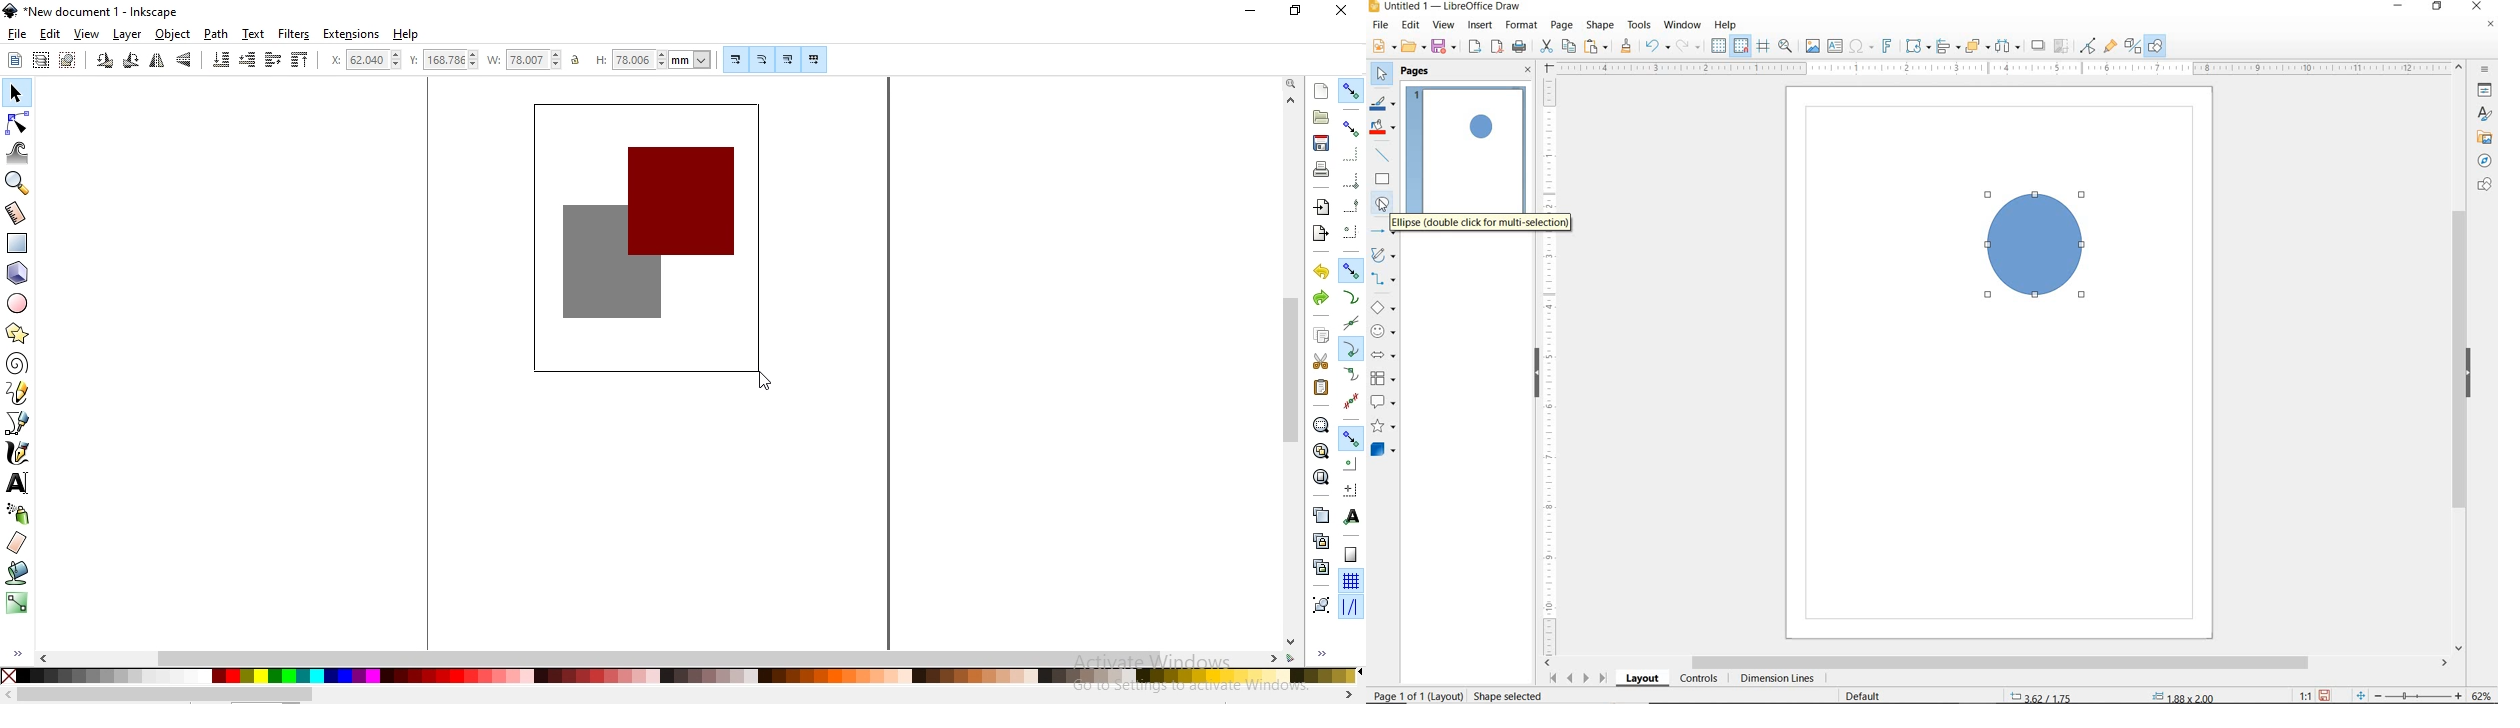 Image resolution: width=2520 pixels, height=728 pixels. I want to click on rotate 90 counter clockwise, so click(105, 62).